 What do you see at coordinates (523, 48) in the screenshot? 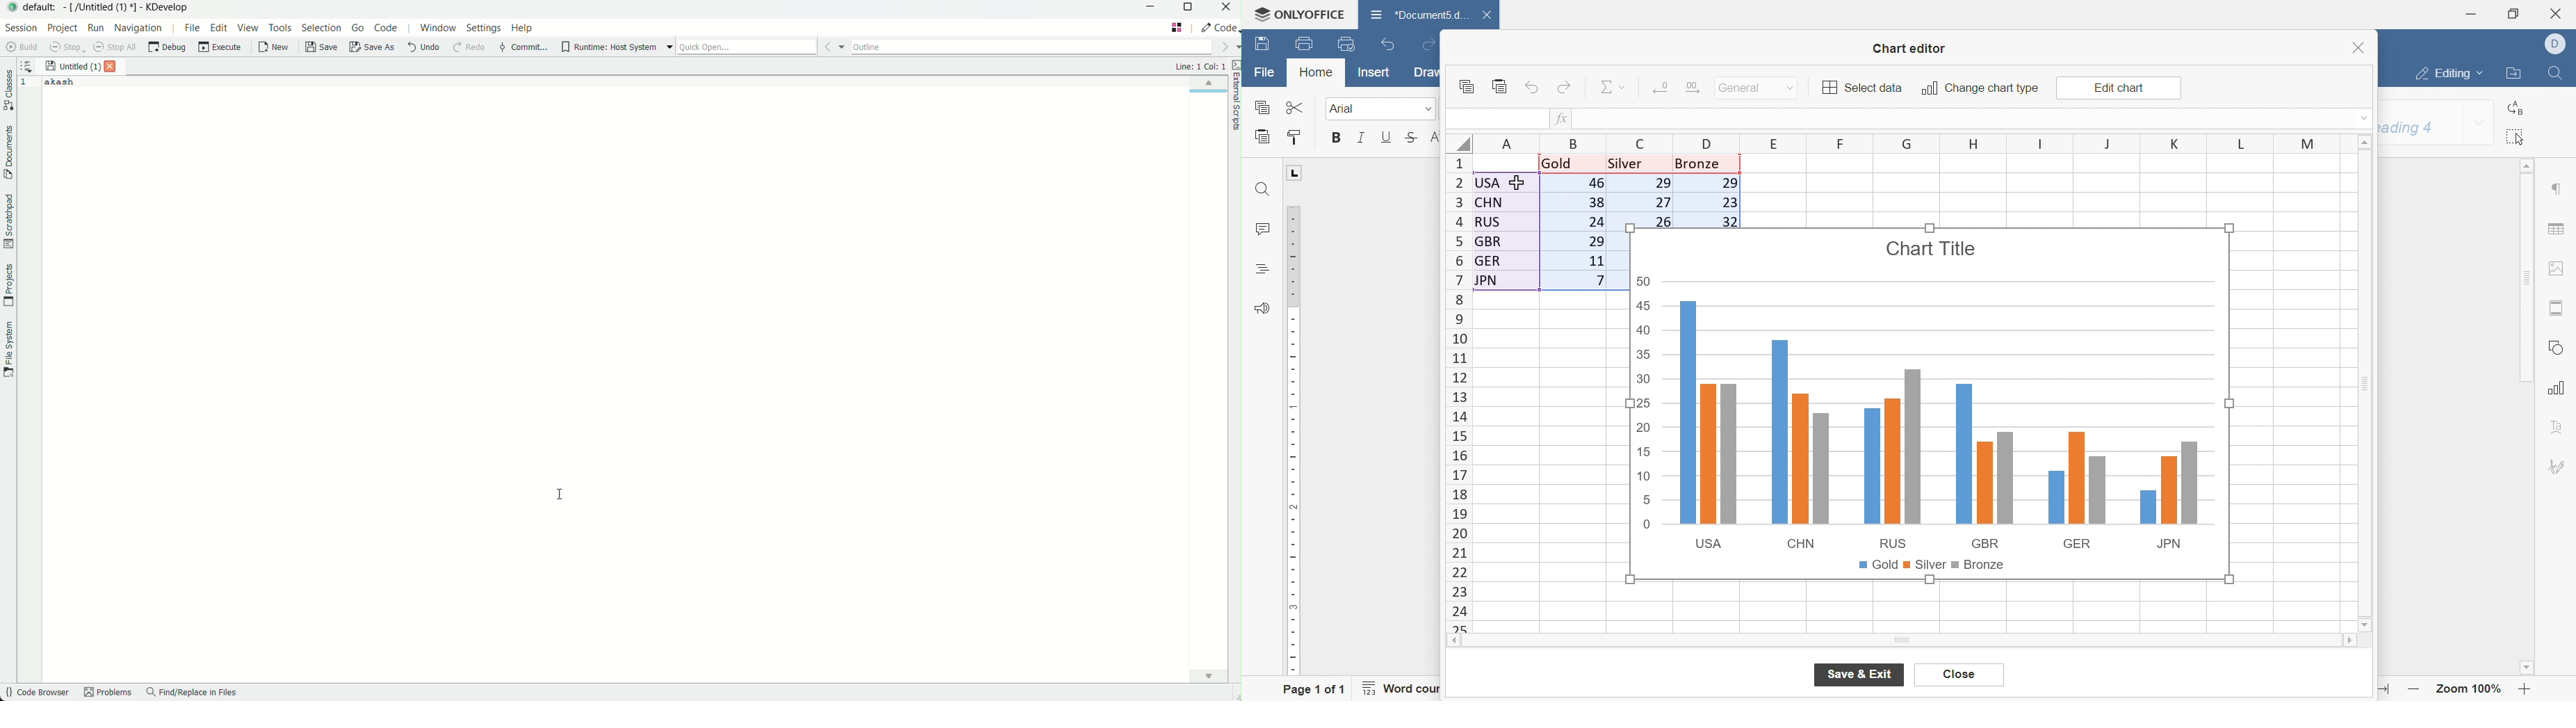
I see `commit` at bounding box center [523, 48].